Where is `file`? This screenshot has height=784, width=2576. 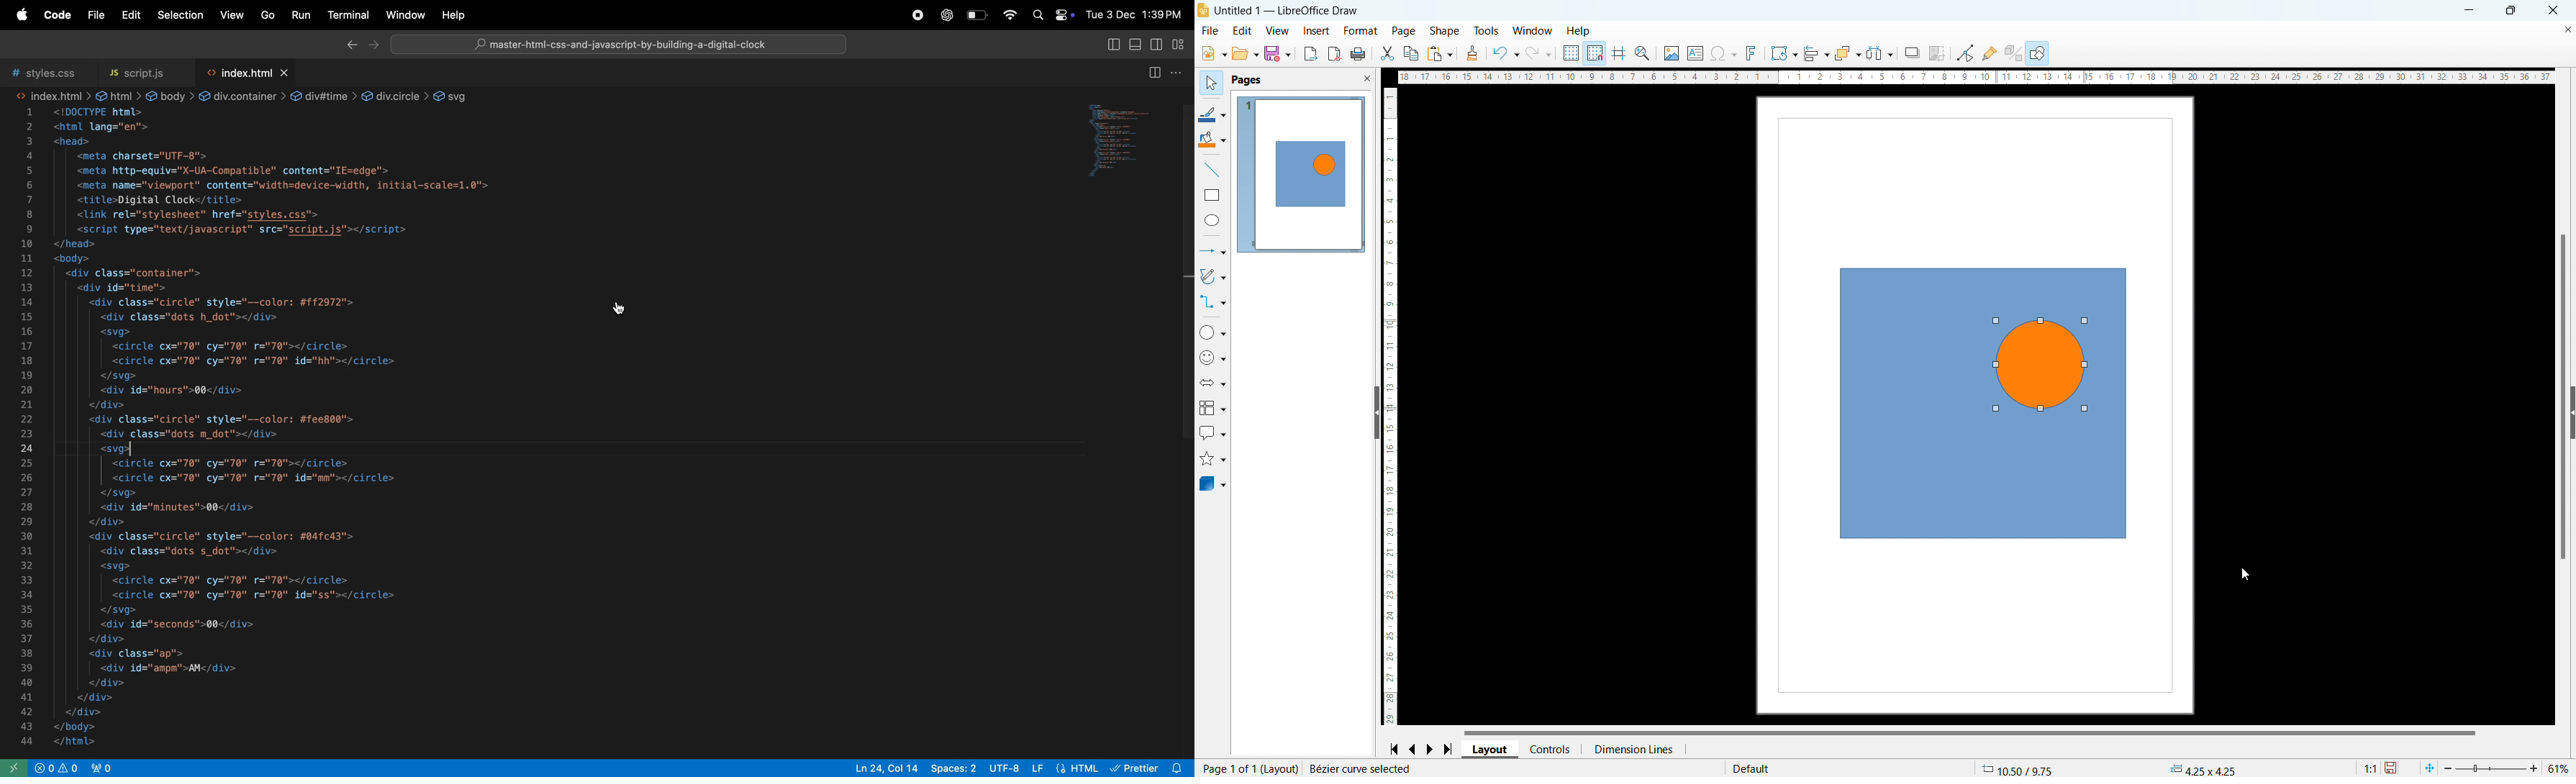
file is located at coordinates (1210, 31).